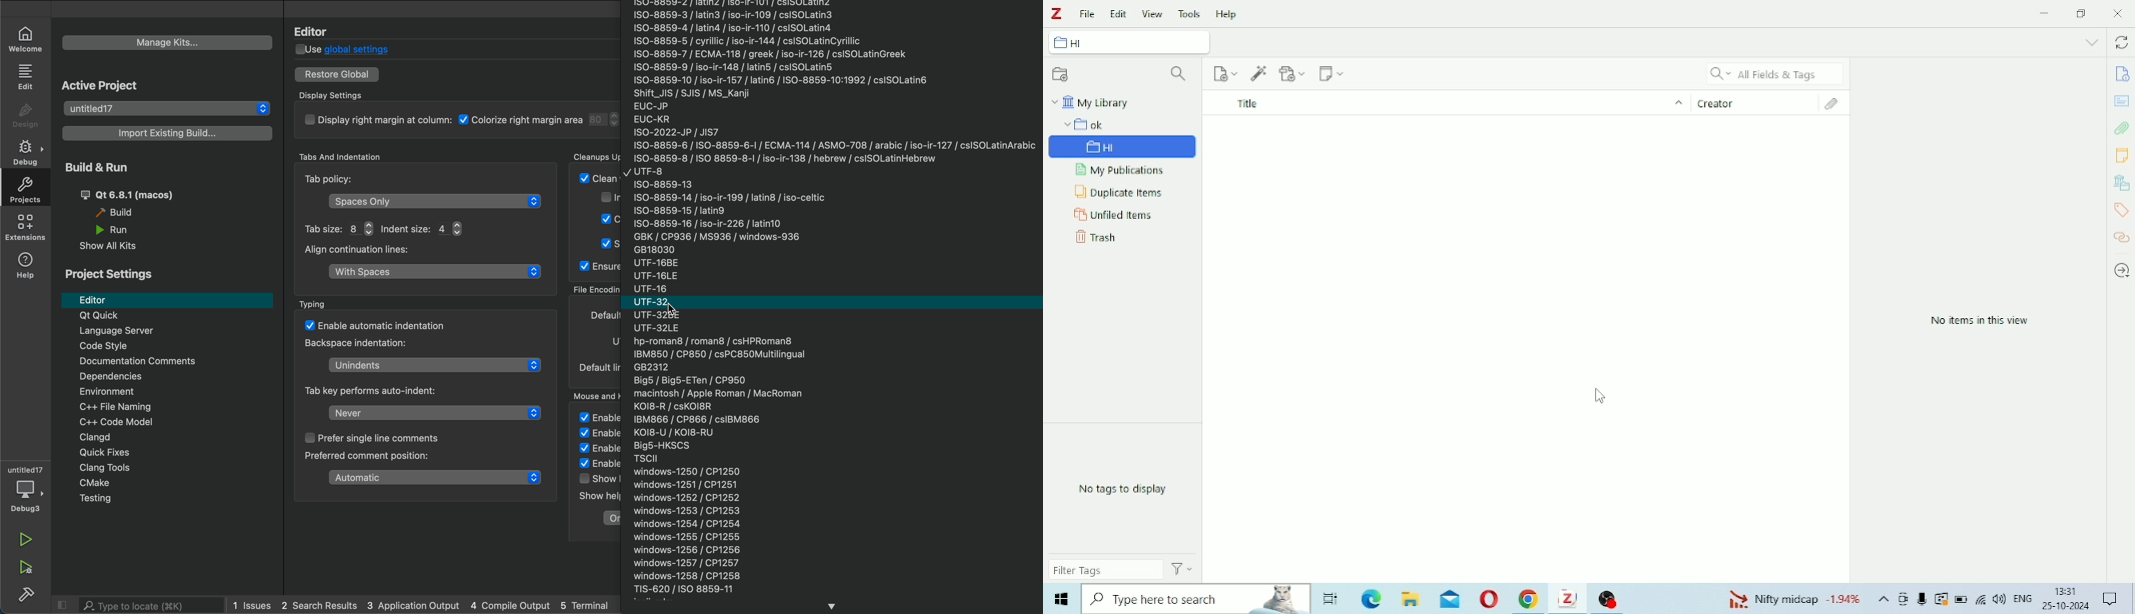 The image size is (2156, 616). What do you see at coordinates (1756, 101) in the screenshot?
I see `Creator` at bounding box center [1756, 101].